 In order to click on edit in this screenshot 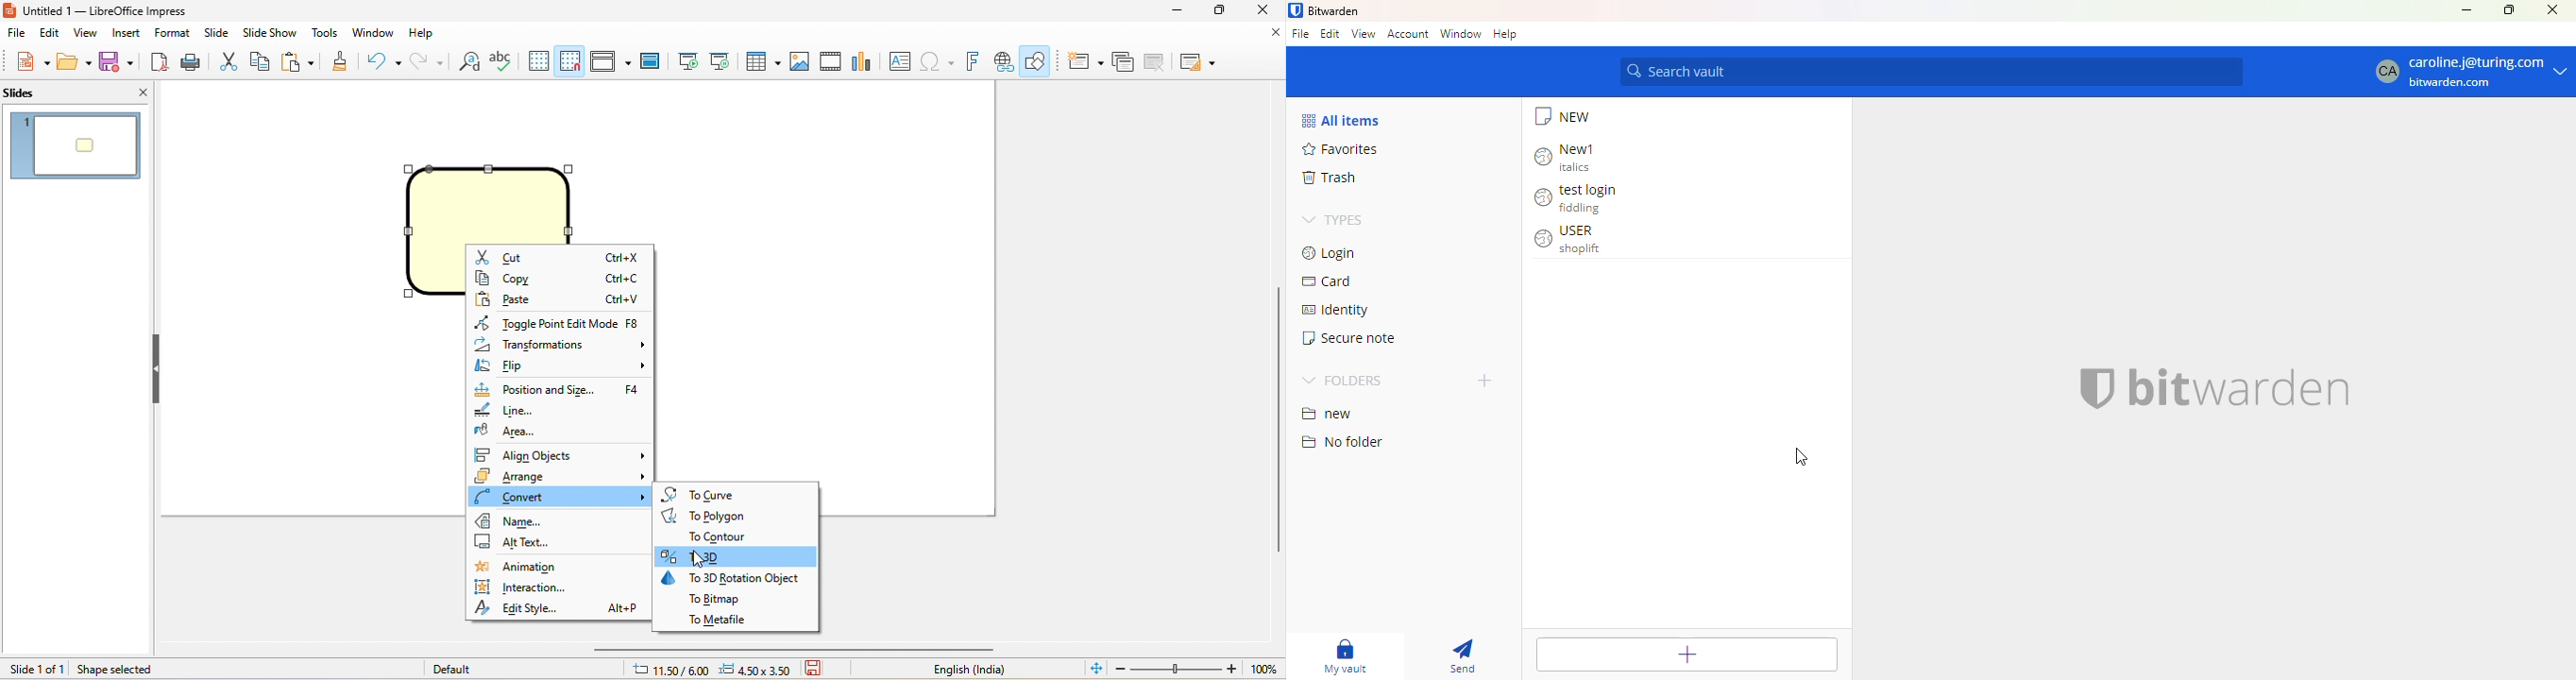, I will do `click(51, 32)`.